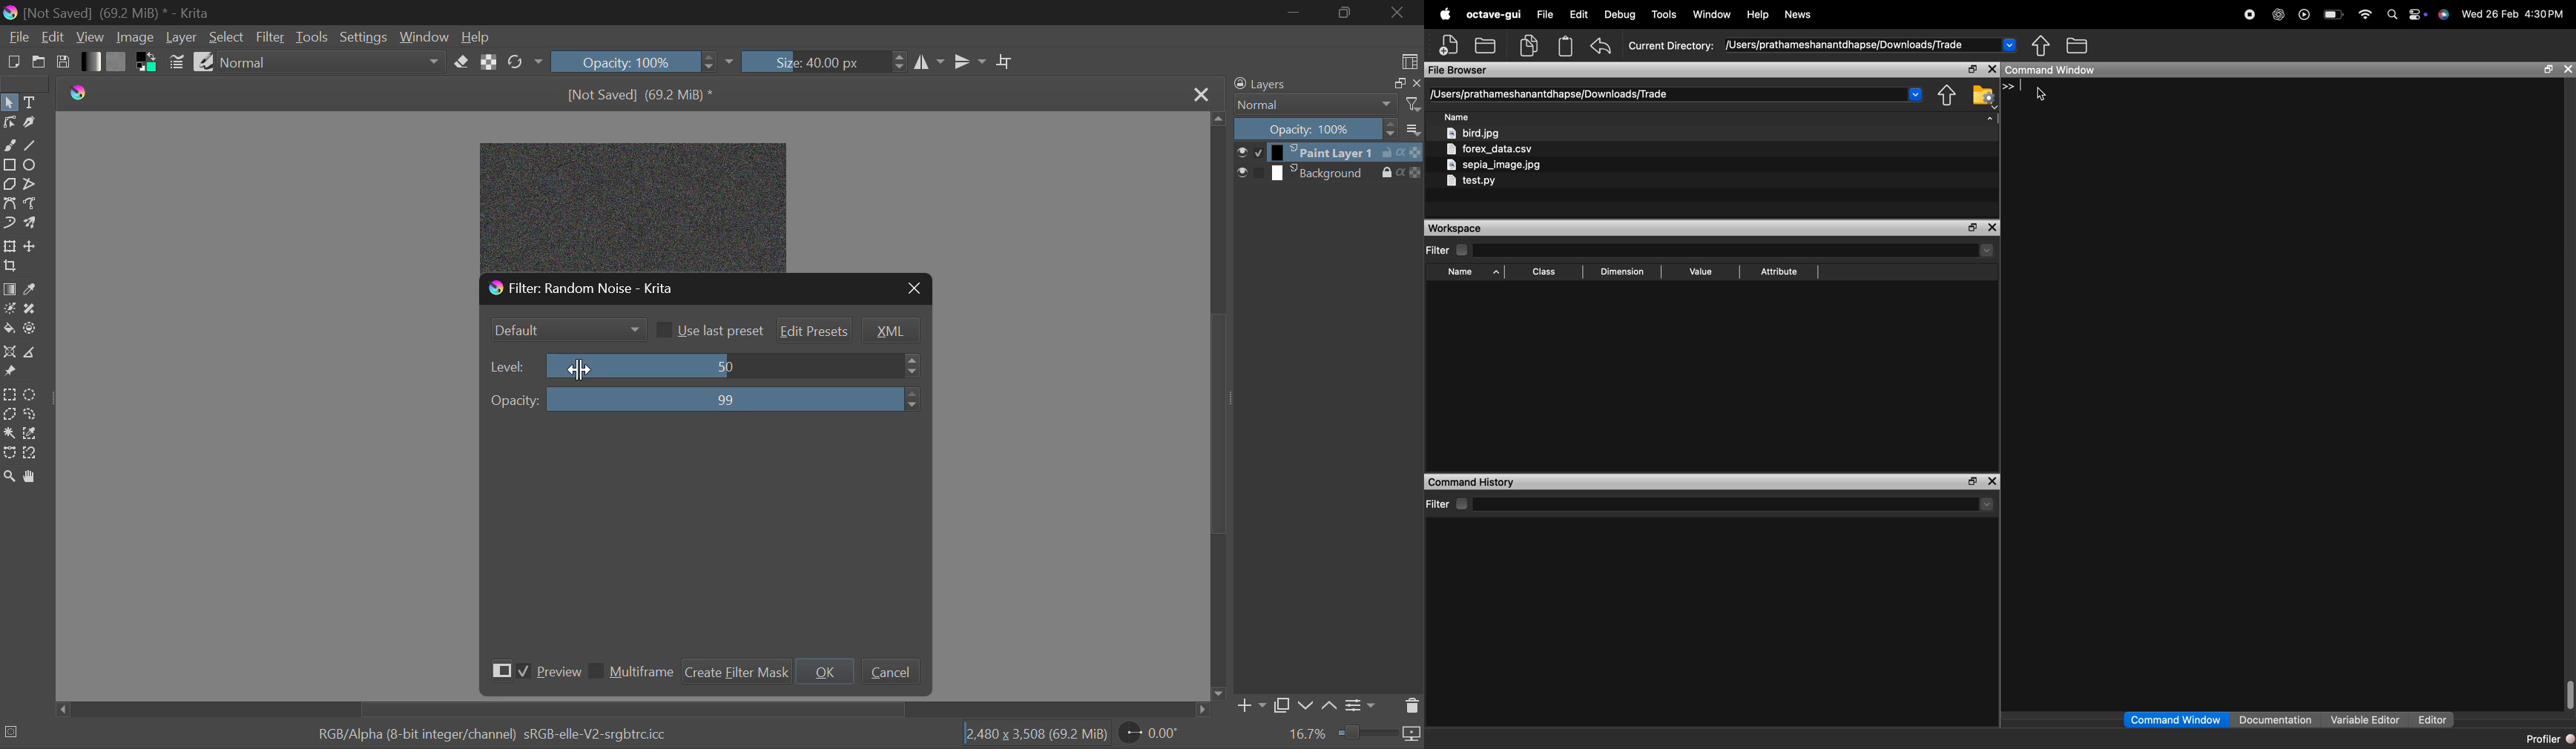 This screenshot has width=2576, height=756. I want to click on Filter, so click(271, 38).